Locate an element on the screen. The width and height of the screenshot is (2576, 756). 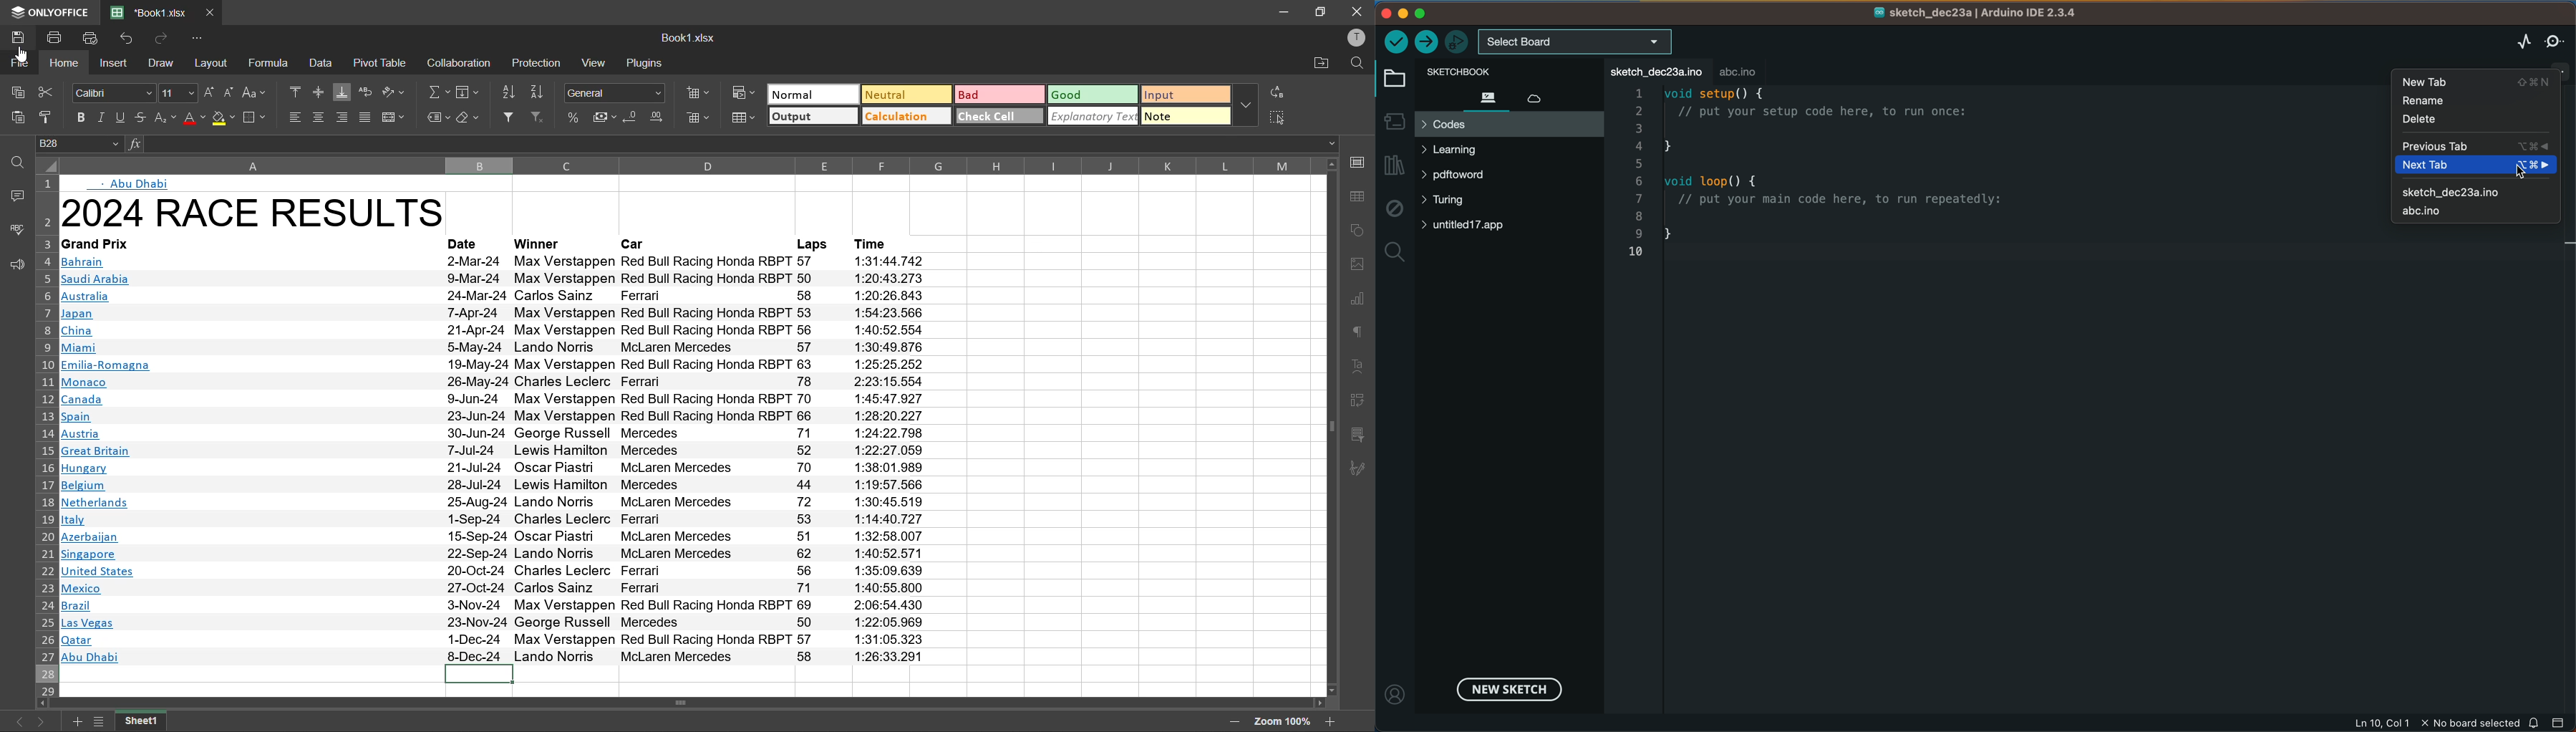
copy is located at coordinates (14, 94).